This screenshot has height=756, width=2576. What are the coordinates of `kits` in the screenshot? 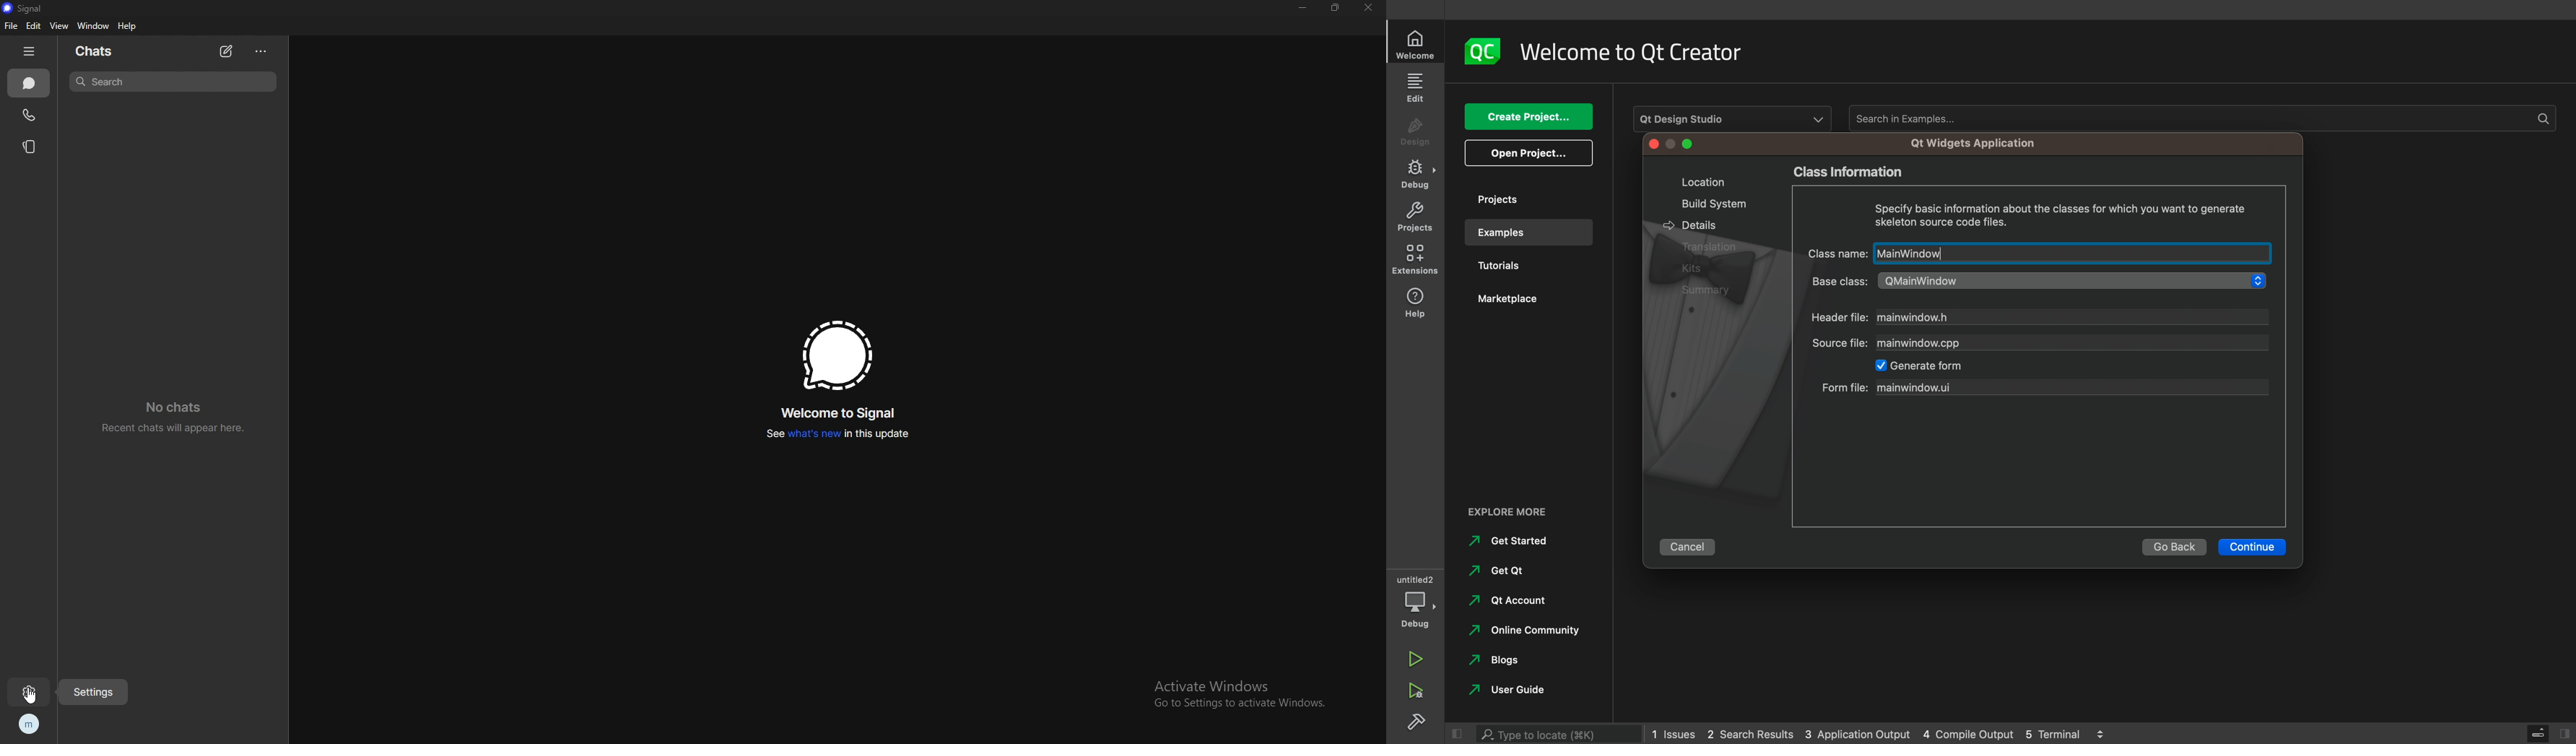 It's located at (1697, 268).